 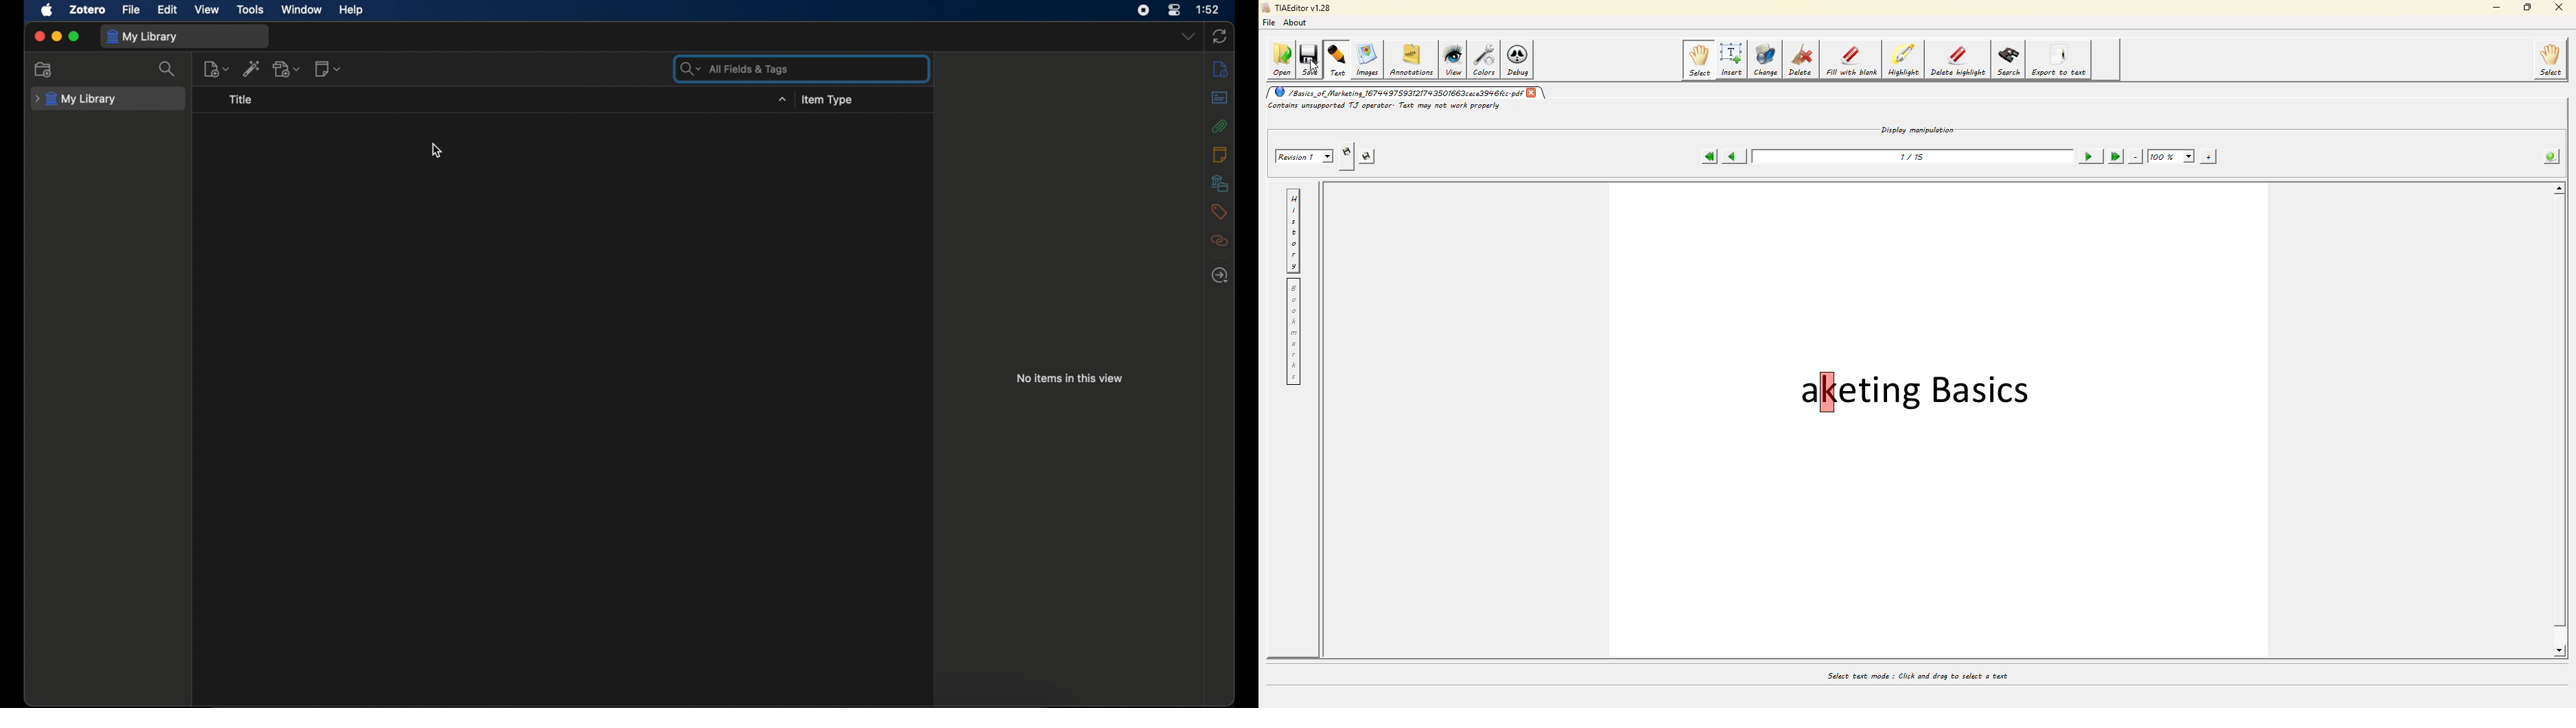 What do you see at coordinates (1736, 154) in the screenshot?
I see `previous page` at bounding box center [1736, 154].